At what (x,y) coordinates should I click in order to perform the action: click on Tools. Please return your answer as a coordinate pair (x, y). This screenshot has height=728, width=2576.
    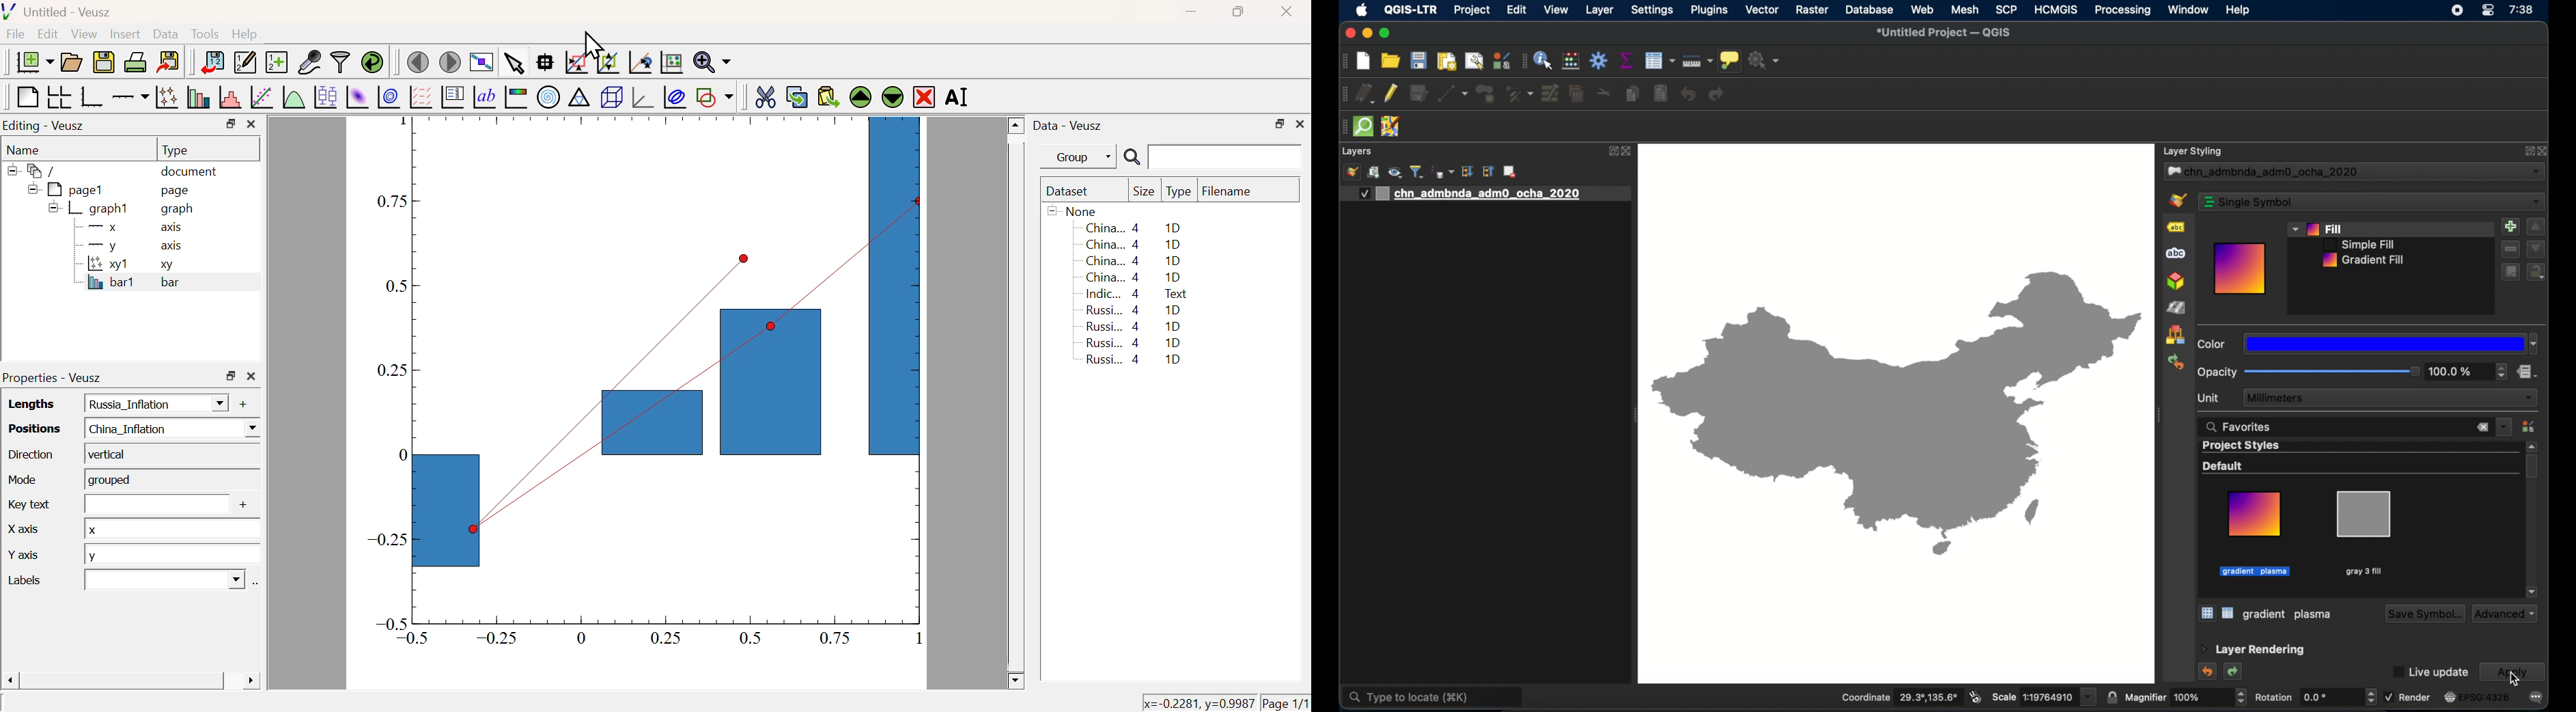
    Looking at the image, I should click on (205, 35).